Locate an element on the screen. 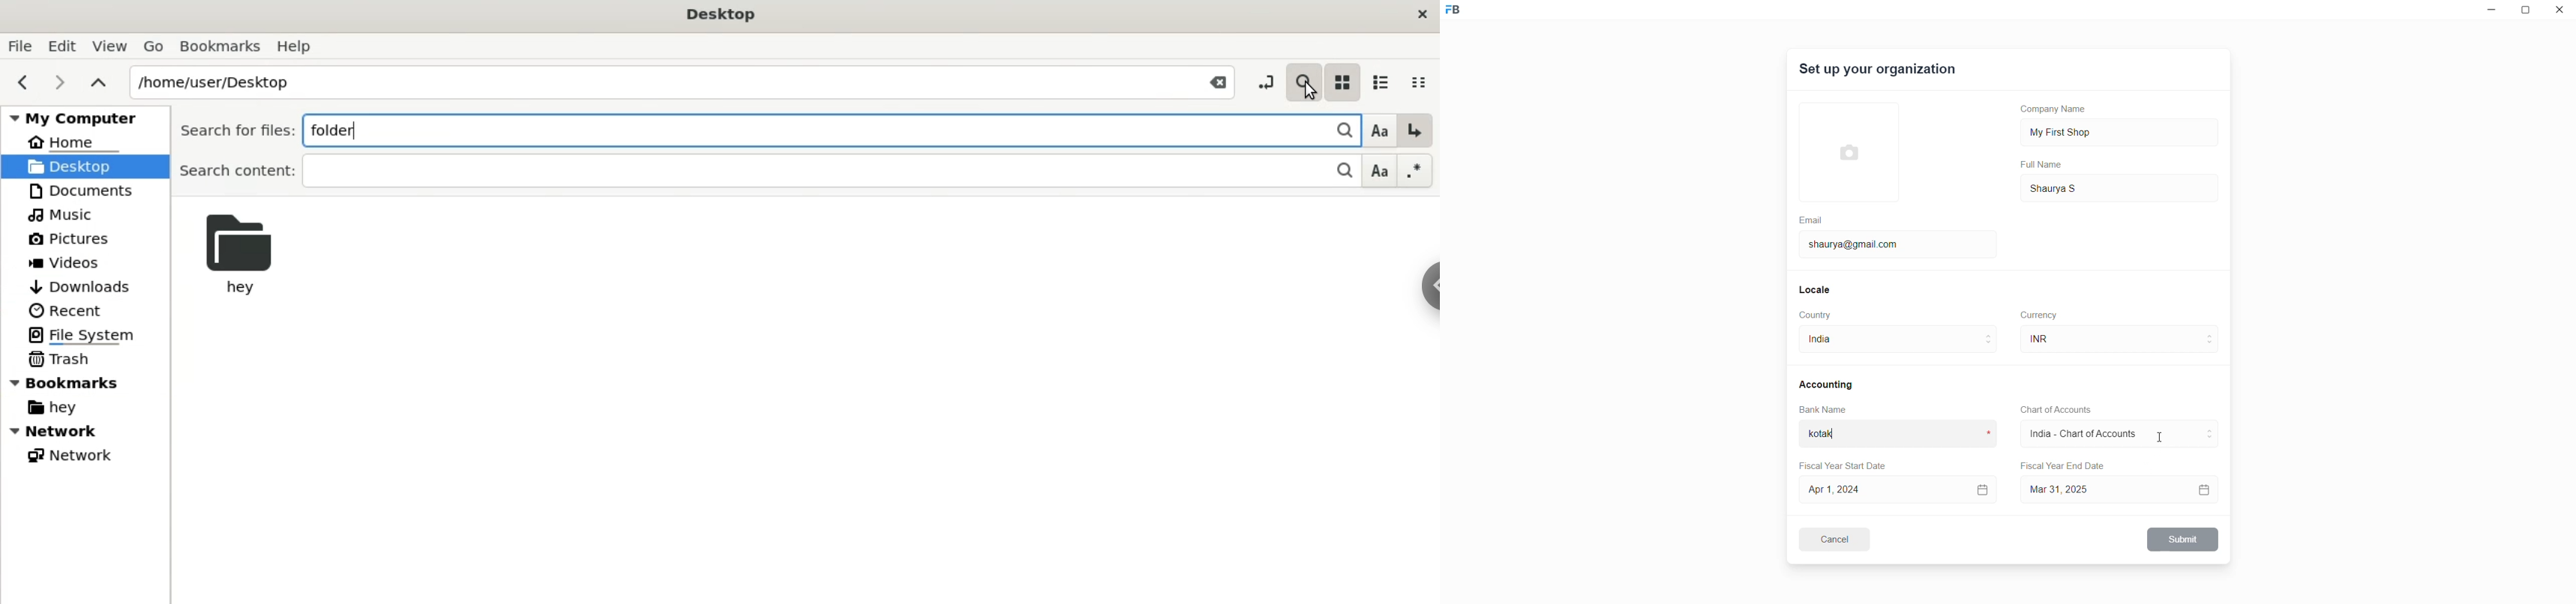 The height and width of the screenshot is (616, 2576). My First Shop is located at coordinates (2079, 131).